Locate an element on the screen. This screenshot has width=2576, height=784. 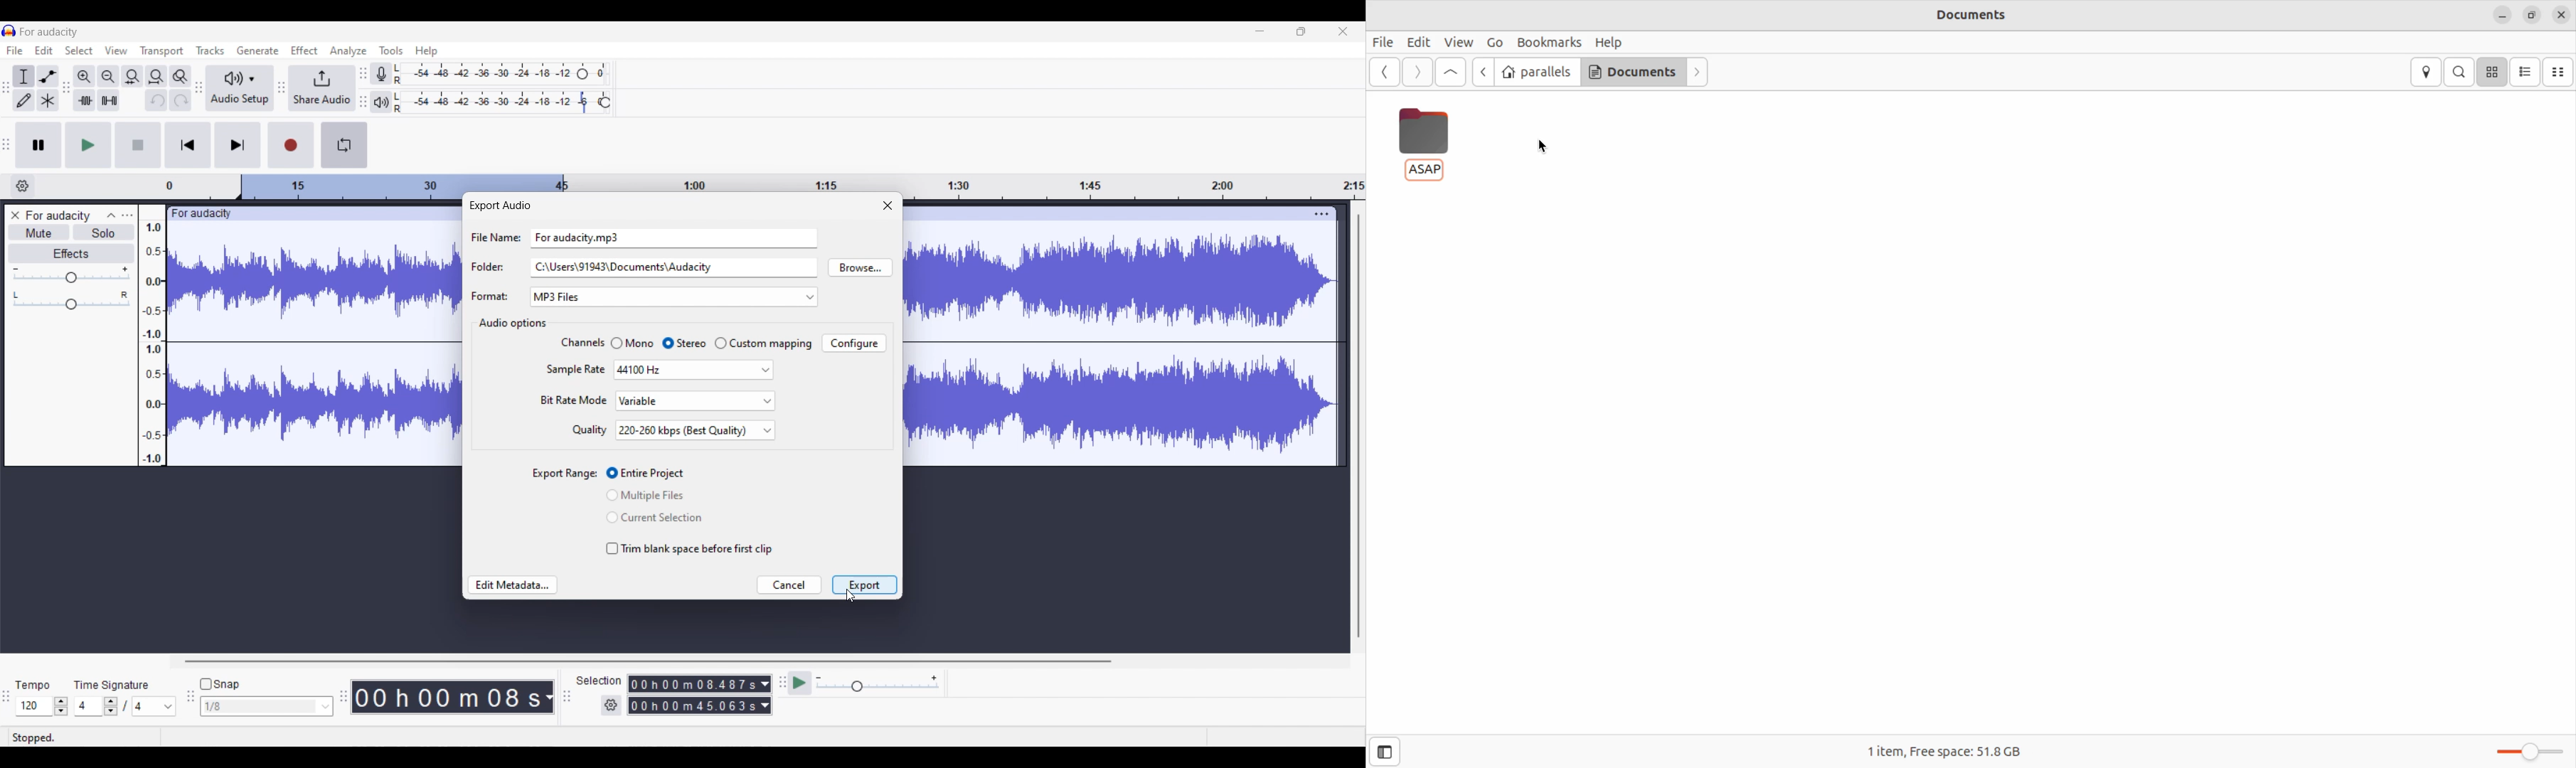
Play/Play once is located at coordinates (89, 145).